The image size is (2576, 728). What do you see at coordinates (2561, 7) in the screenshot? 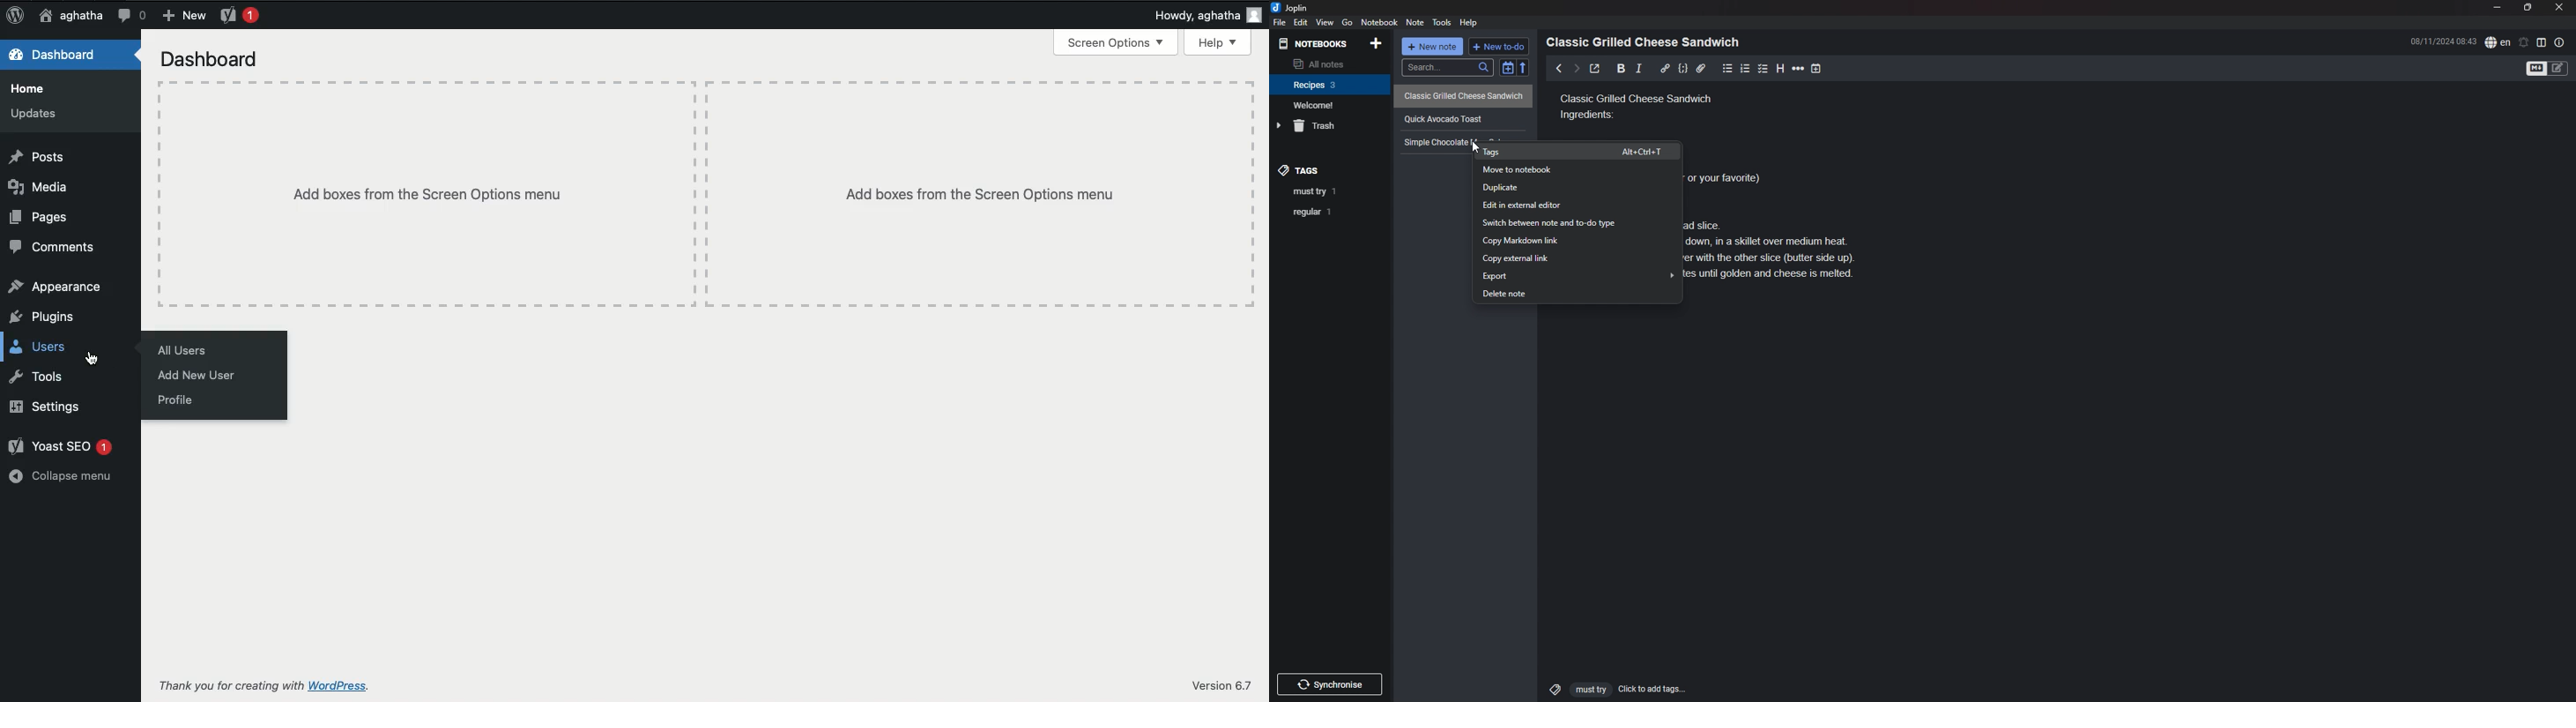
I see `close` at bounding box center [2561, 7].